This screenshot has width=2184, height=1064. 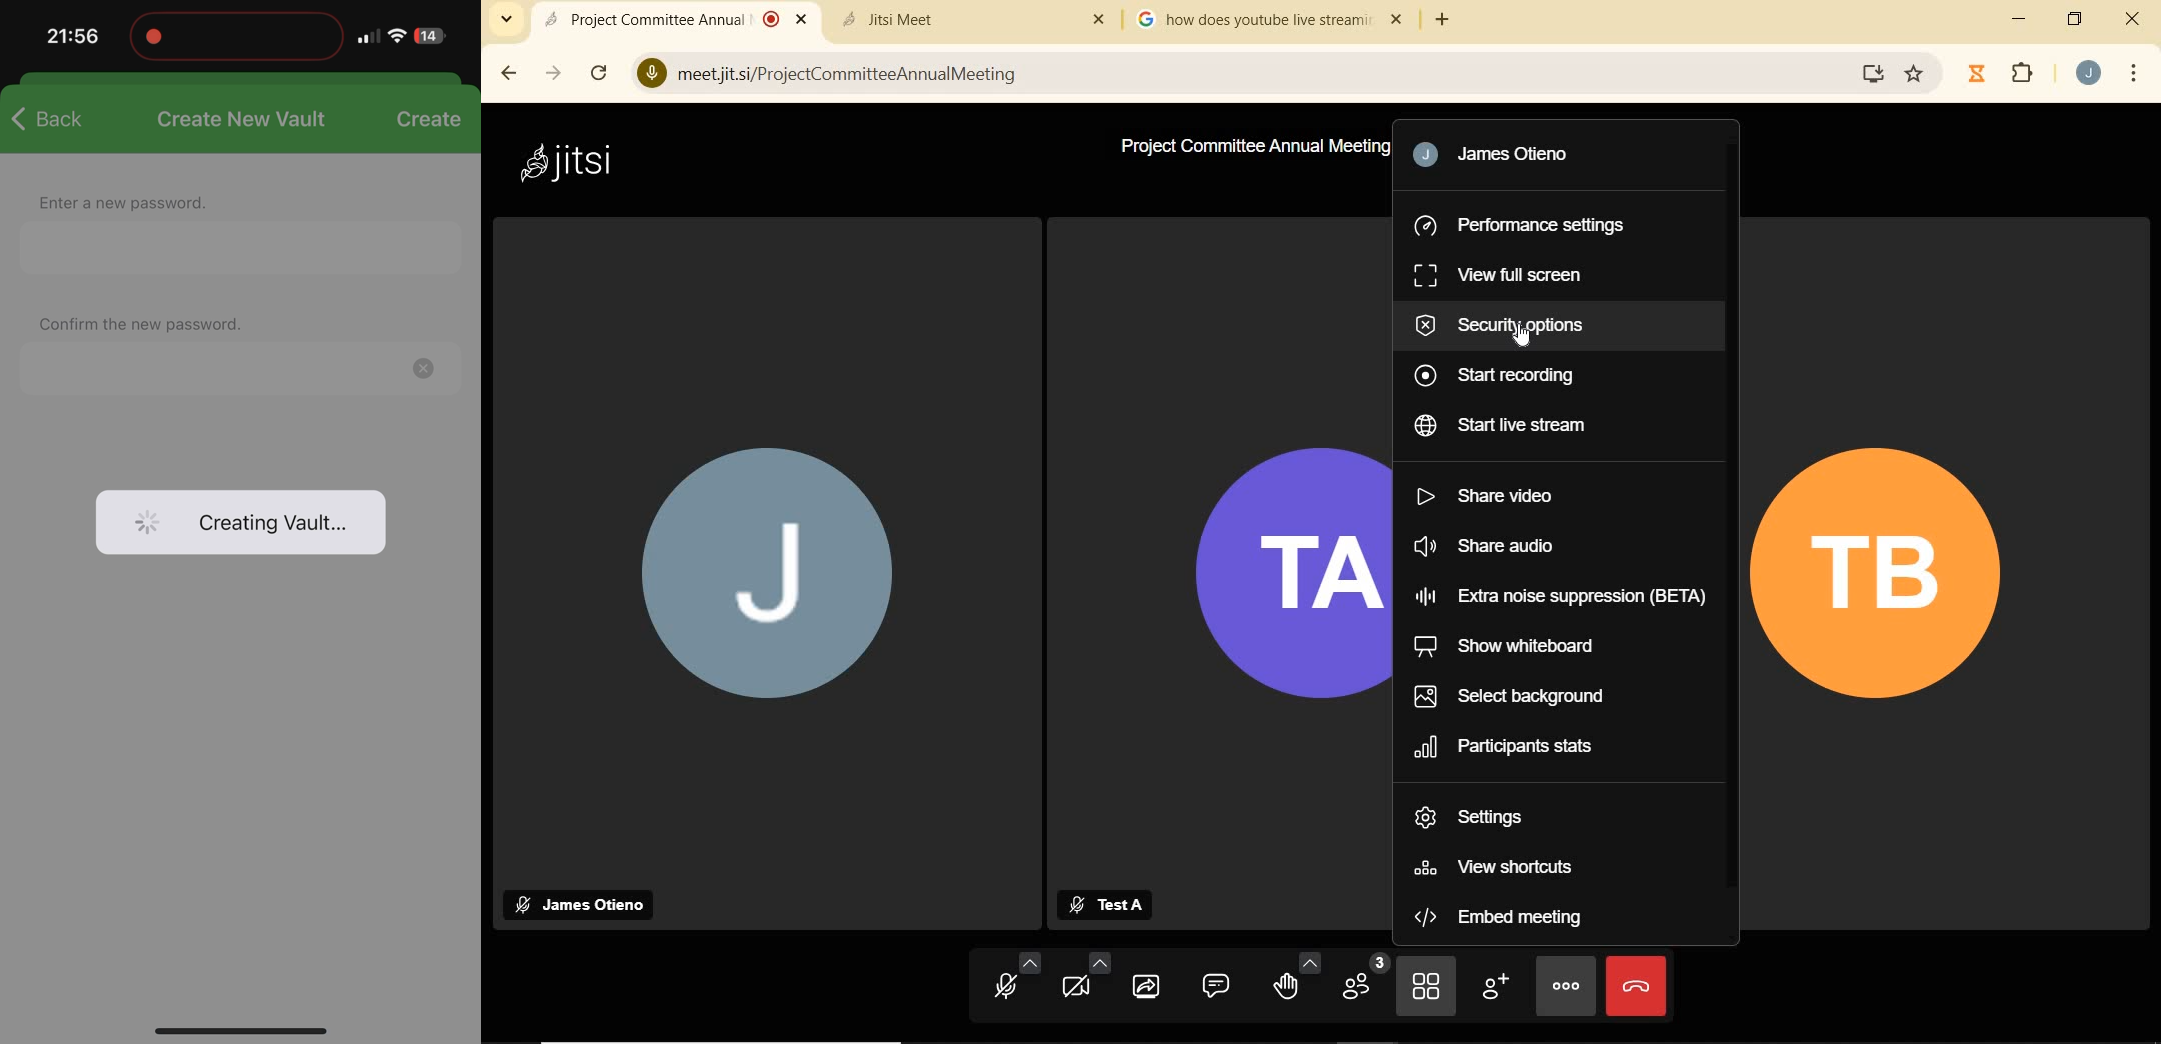 What do you see at coordinates (766, 578) in the screenshot?
I see `J` at bounding box center [766, 578].